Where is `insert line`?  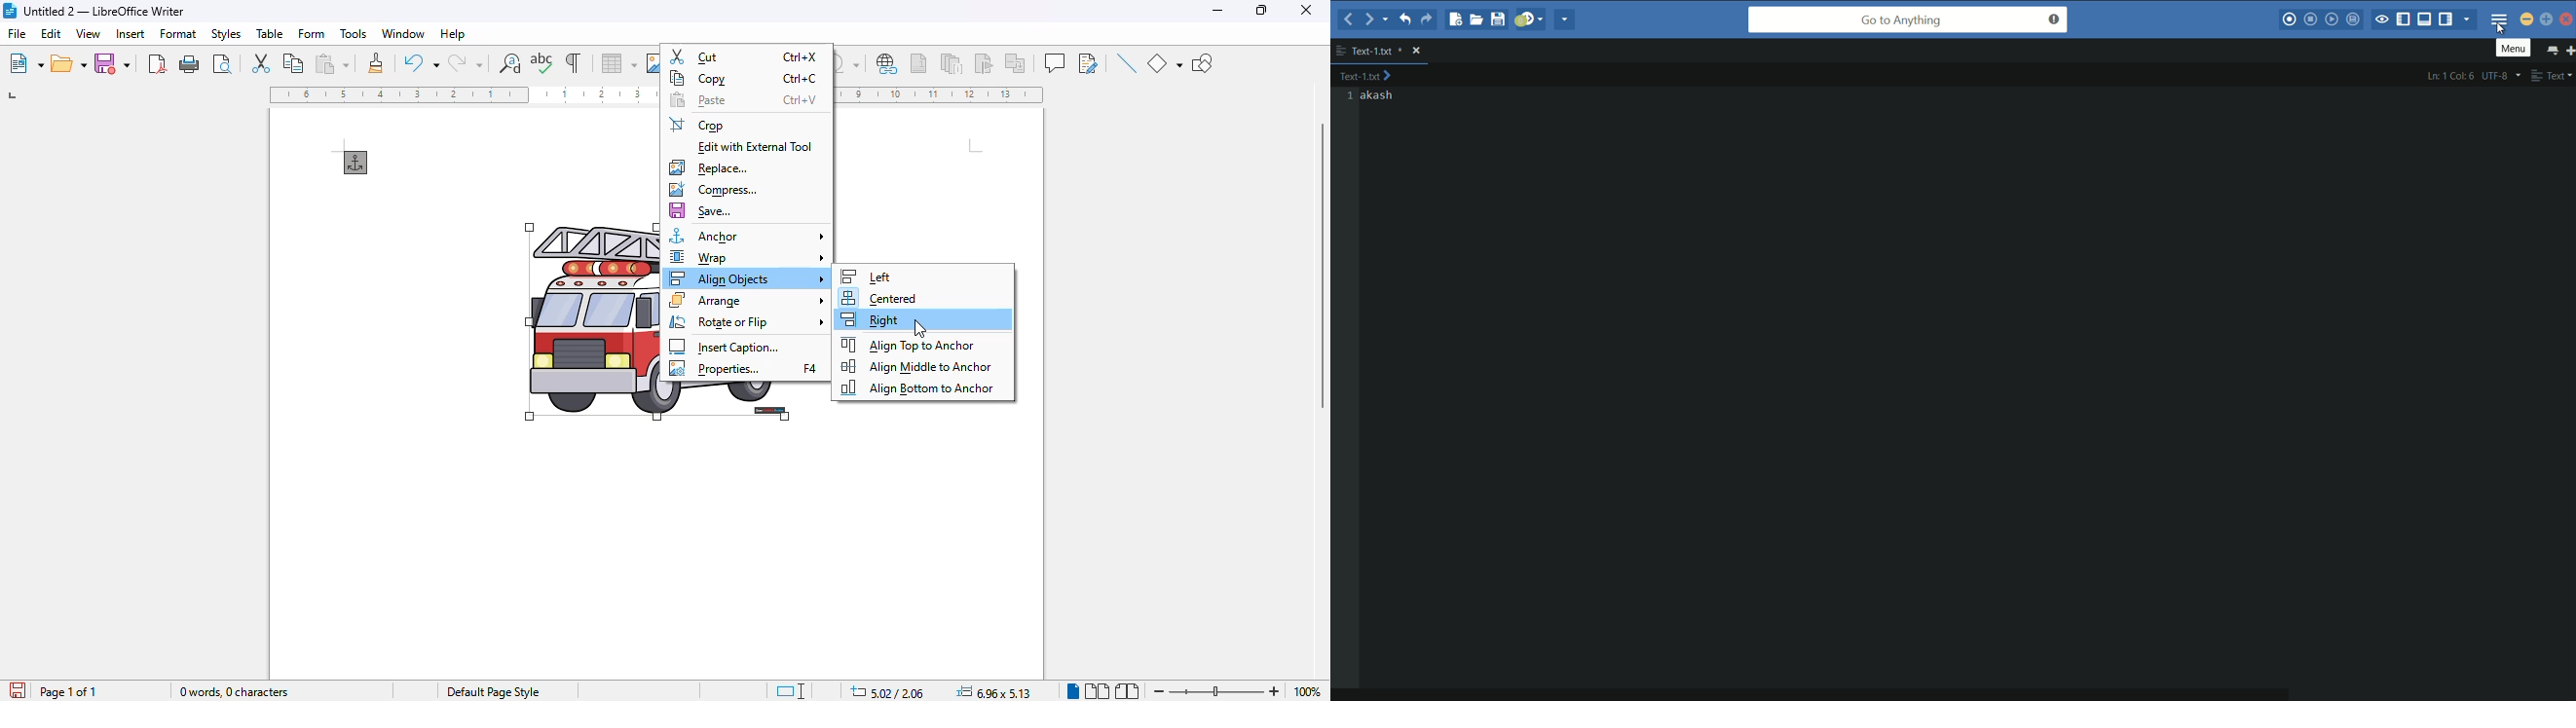 insert line is located at coordinates (1126, 62).